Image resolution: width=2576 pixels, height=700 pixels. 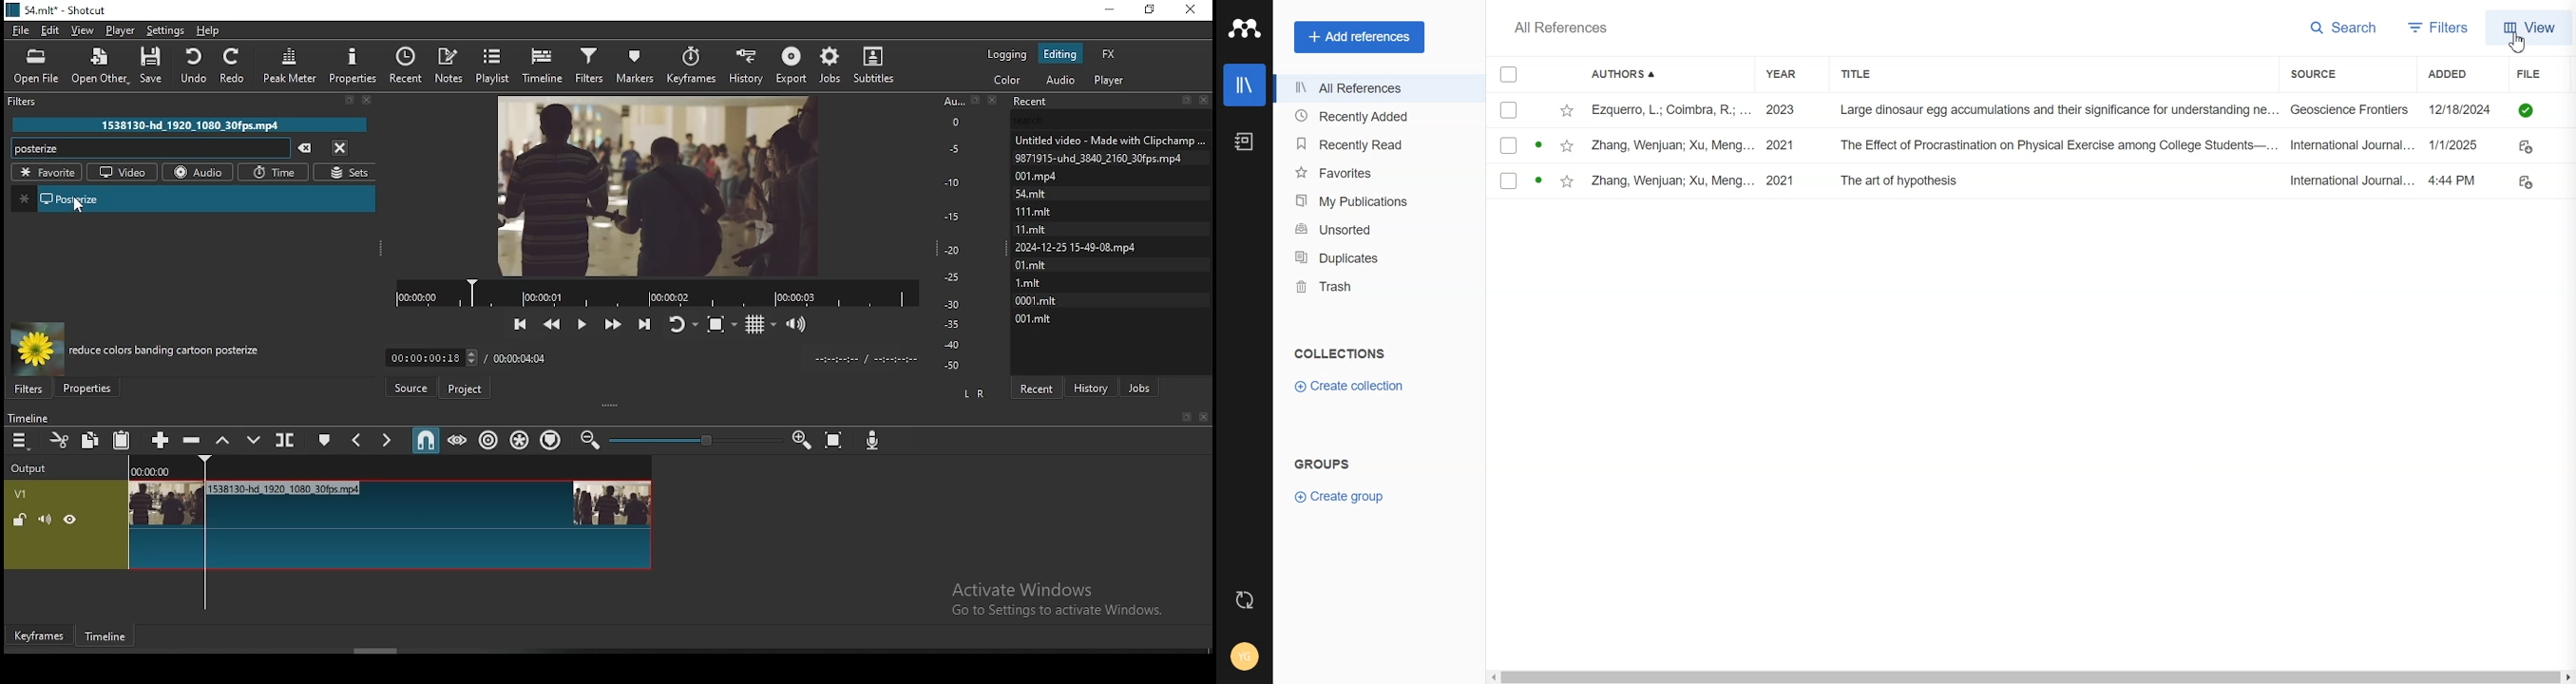 What do you see at coordinates (611, 323) in the screenshot?
I see `play quickly forwards` at bounding box center [611, 323].